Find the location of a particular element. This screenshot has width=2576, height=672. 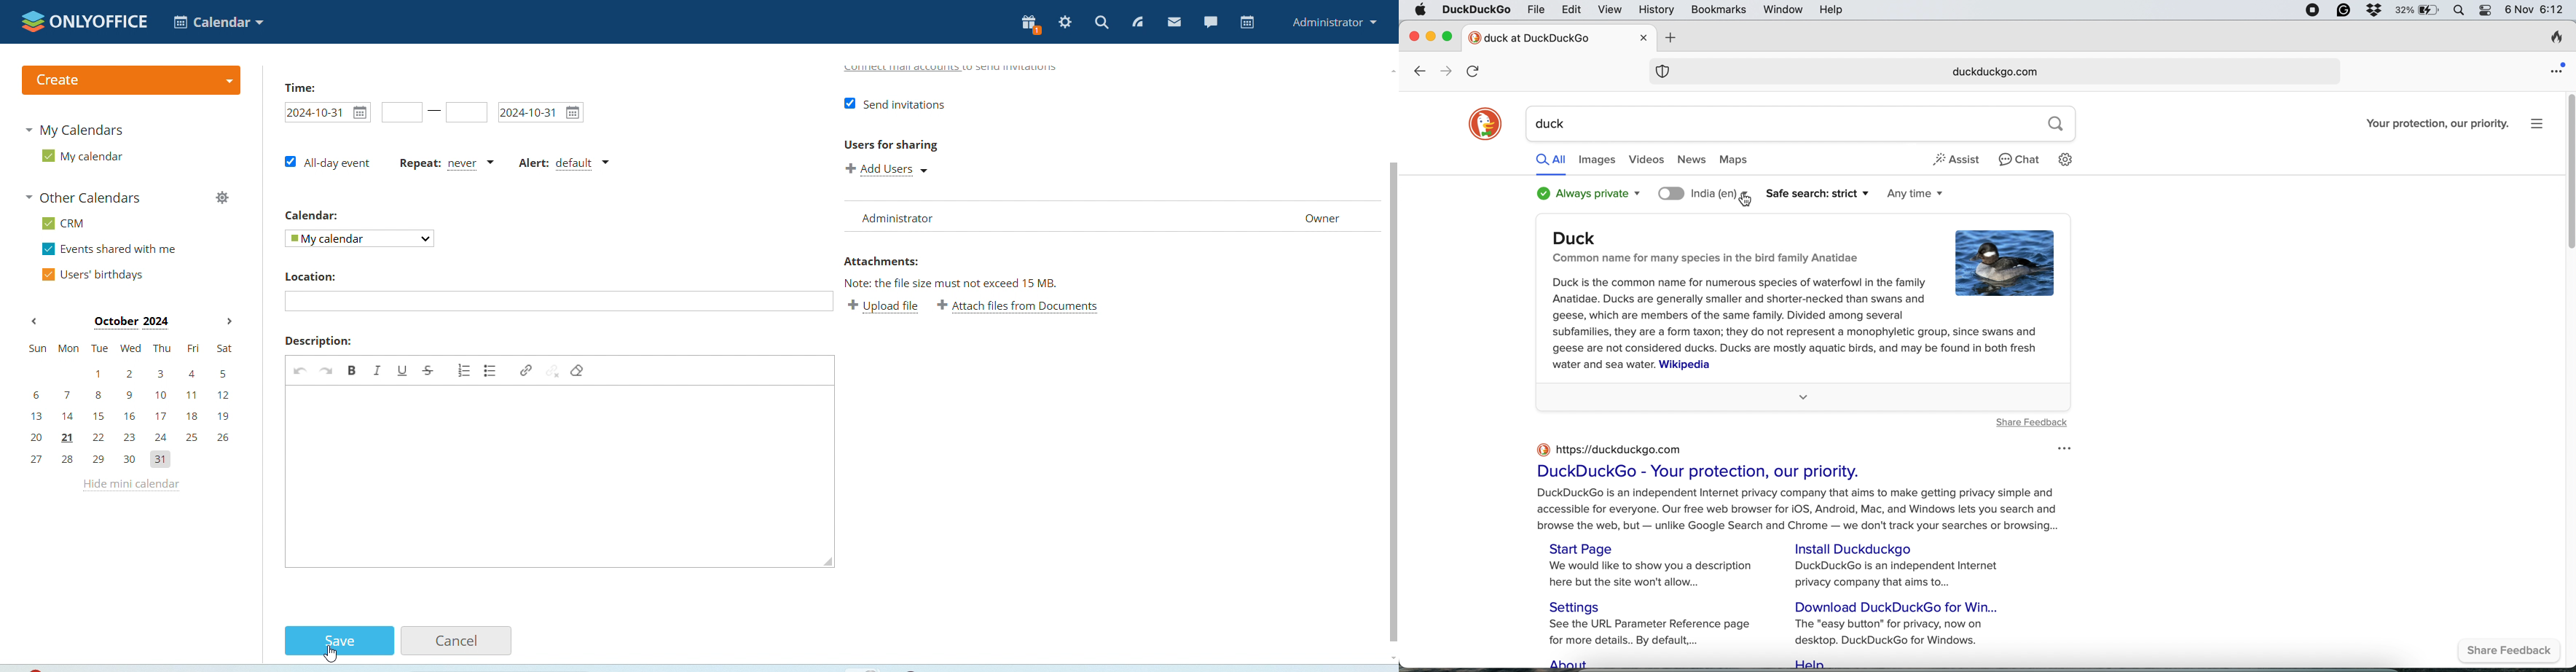

add new tab is located at coordinates (1668, 38).